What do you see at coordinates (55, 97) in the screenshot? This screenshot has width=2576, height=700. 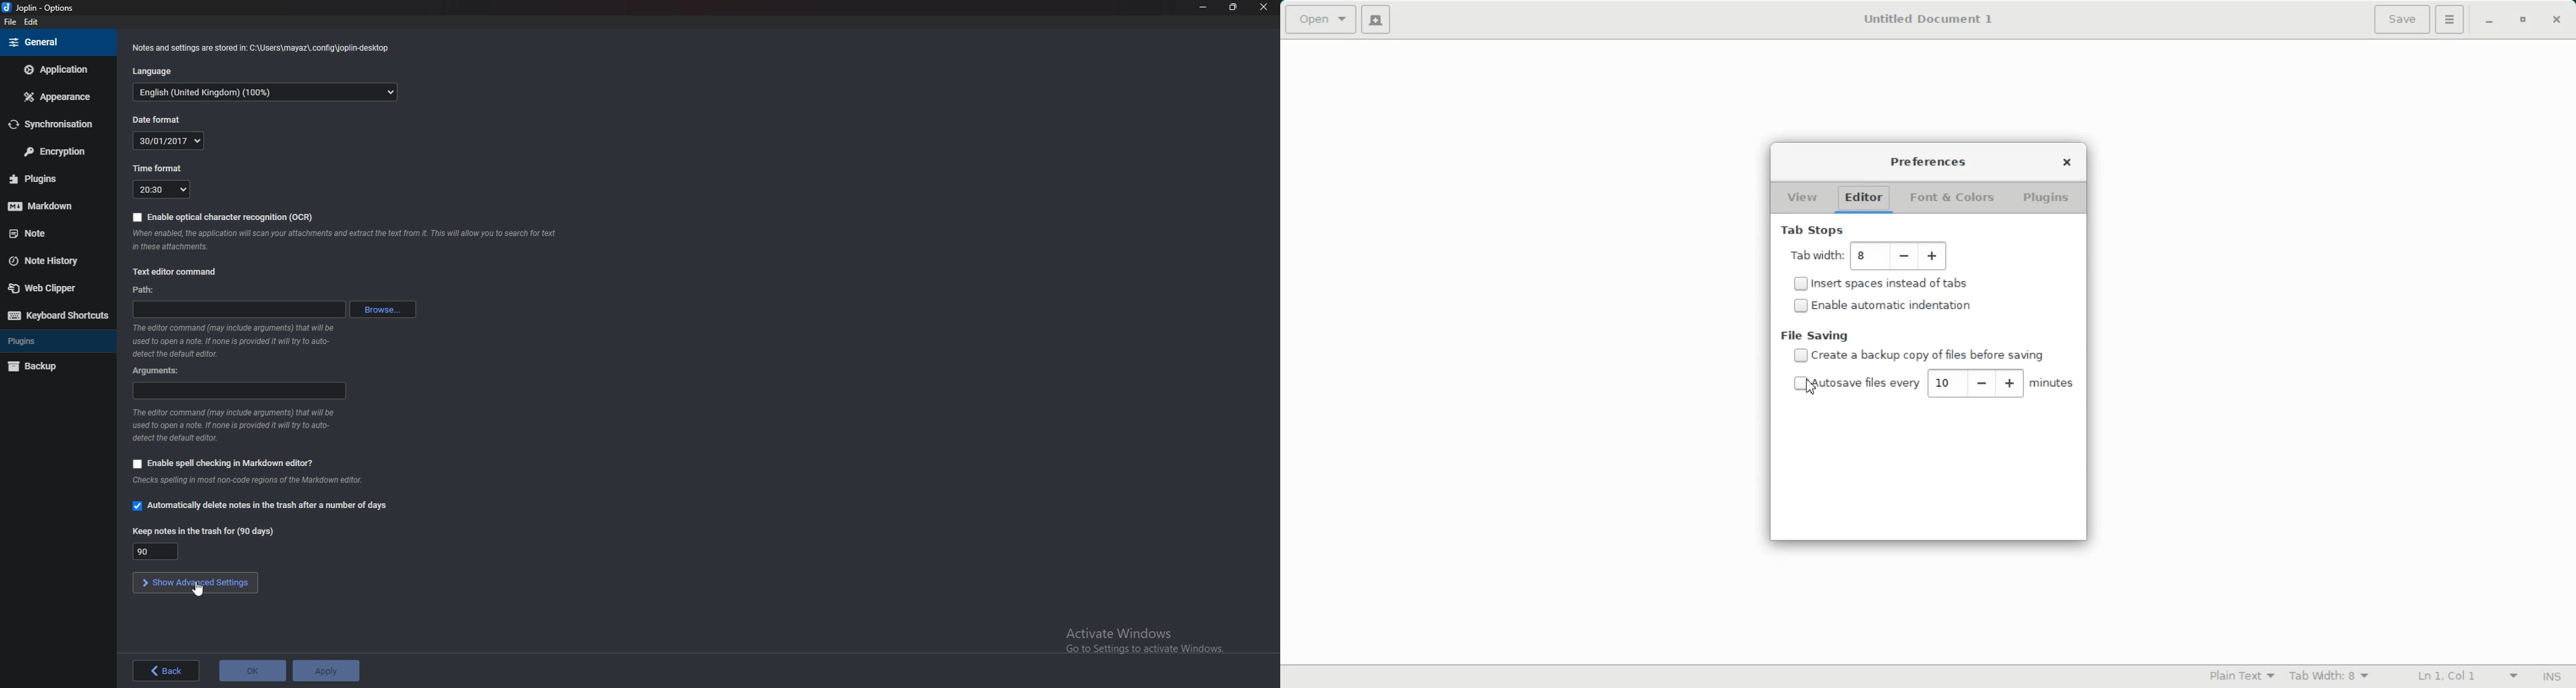 I see `Appearance` at bounding box center [55, 97].